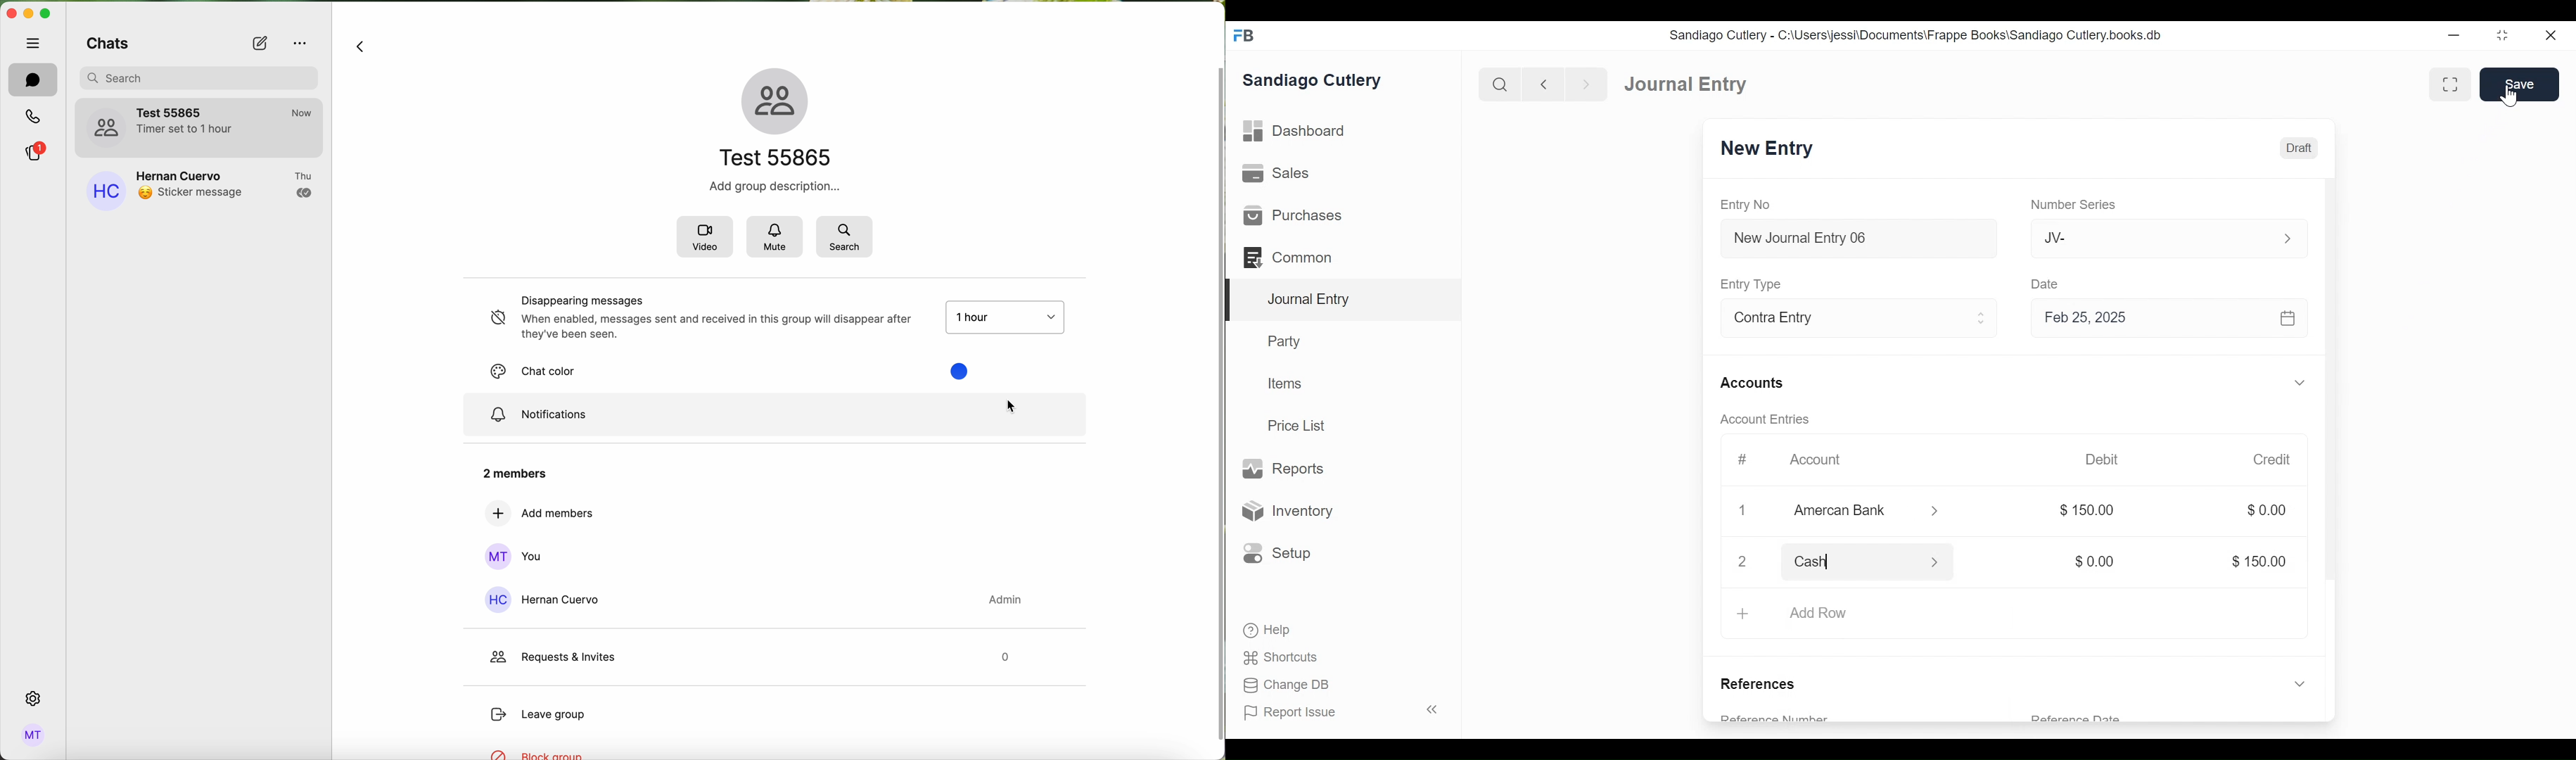 This screenshot has height=784, width=2576. What do you see at coordinates (298, 44) in the screenshot?
I see `options` at bounding box center [298, 44].